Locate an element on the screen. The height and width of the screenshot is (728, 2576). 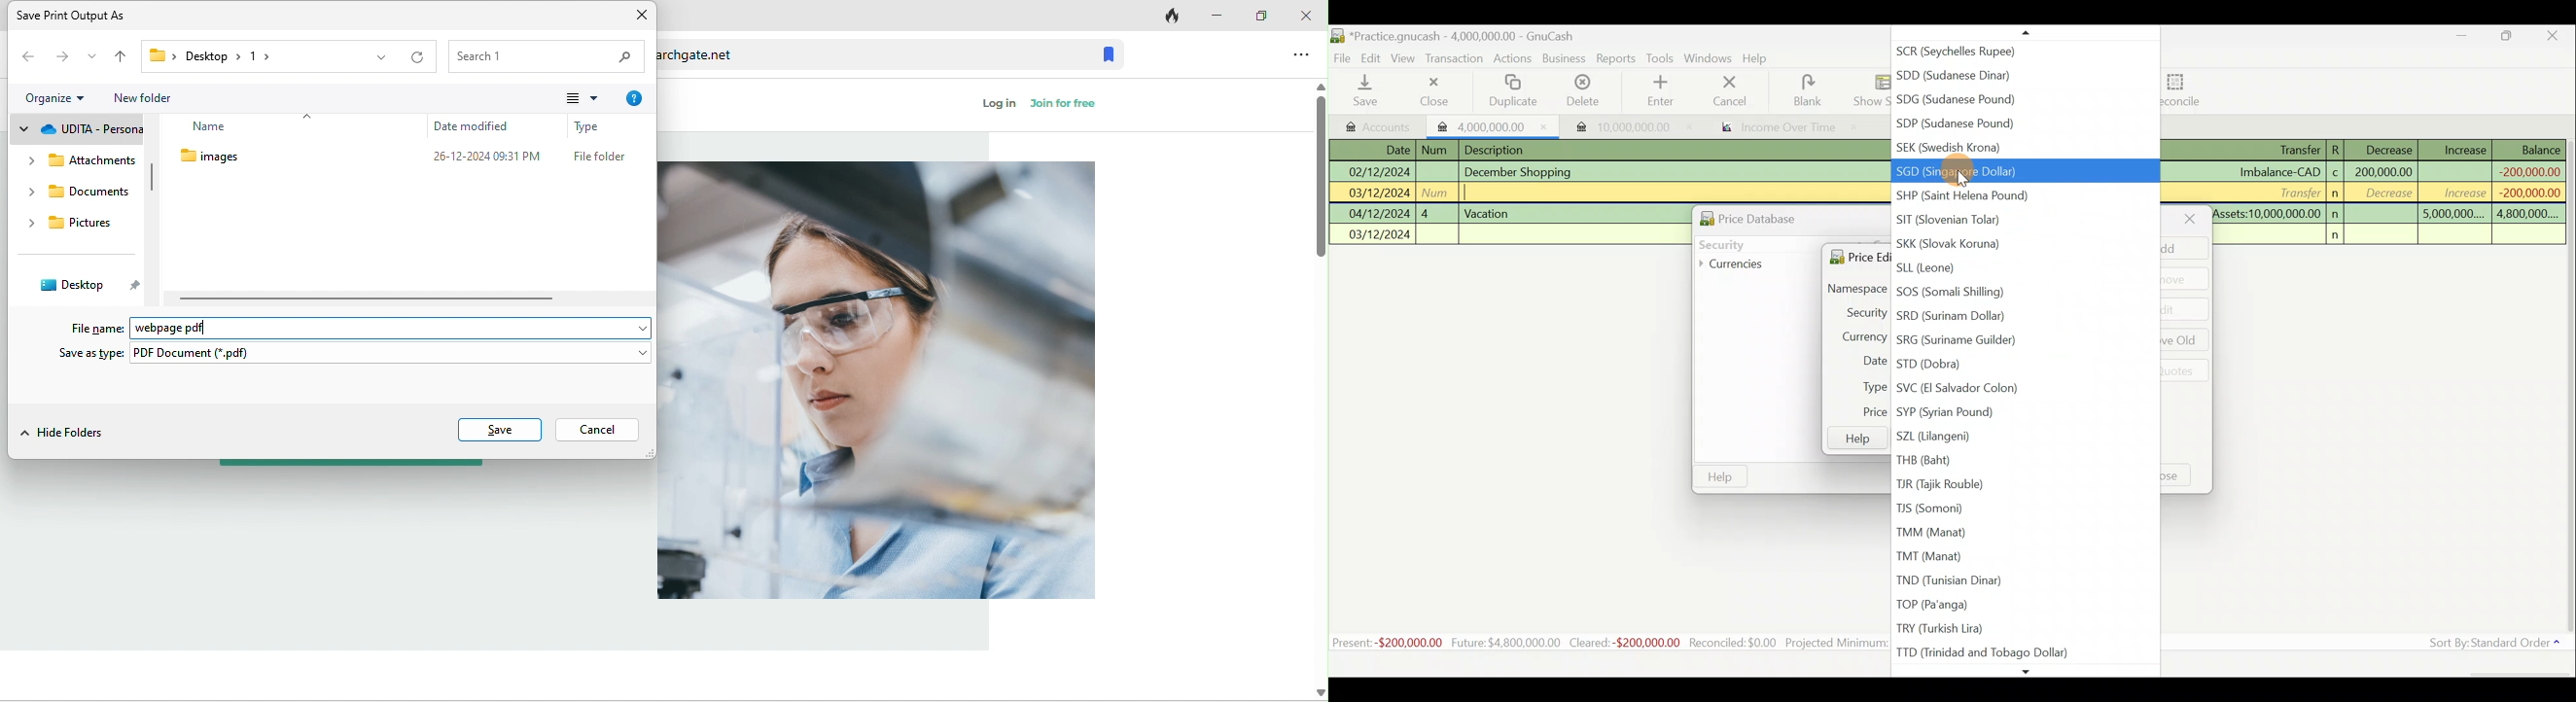
images is located at coordinates (240, 157).